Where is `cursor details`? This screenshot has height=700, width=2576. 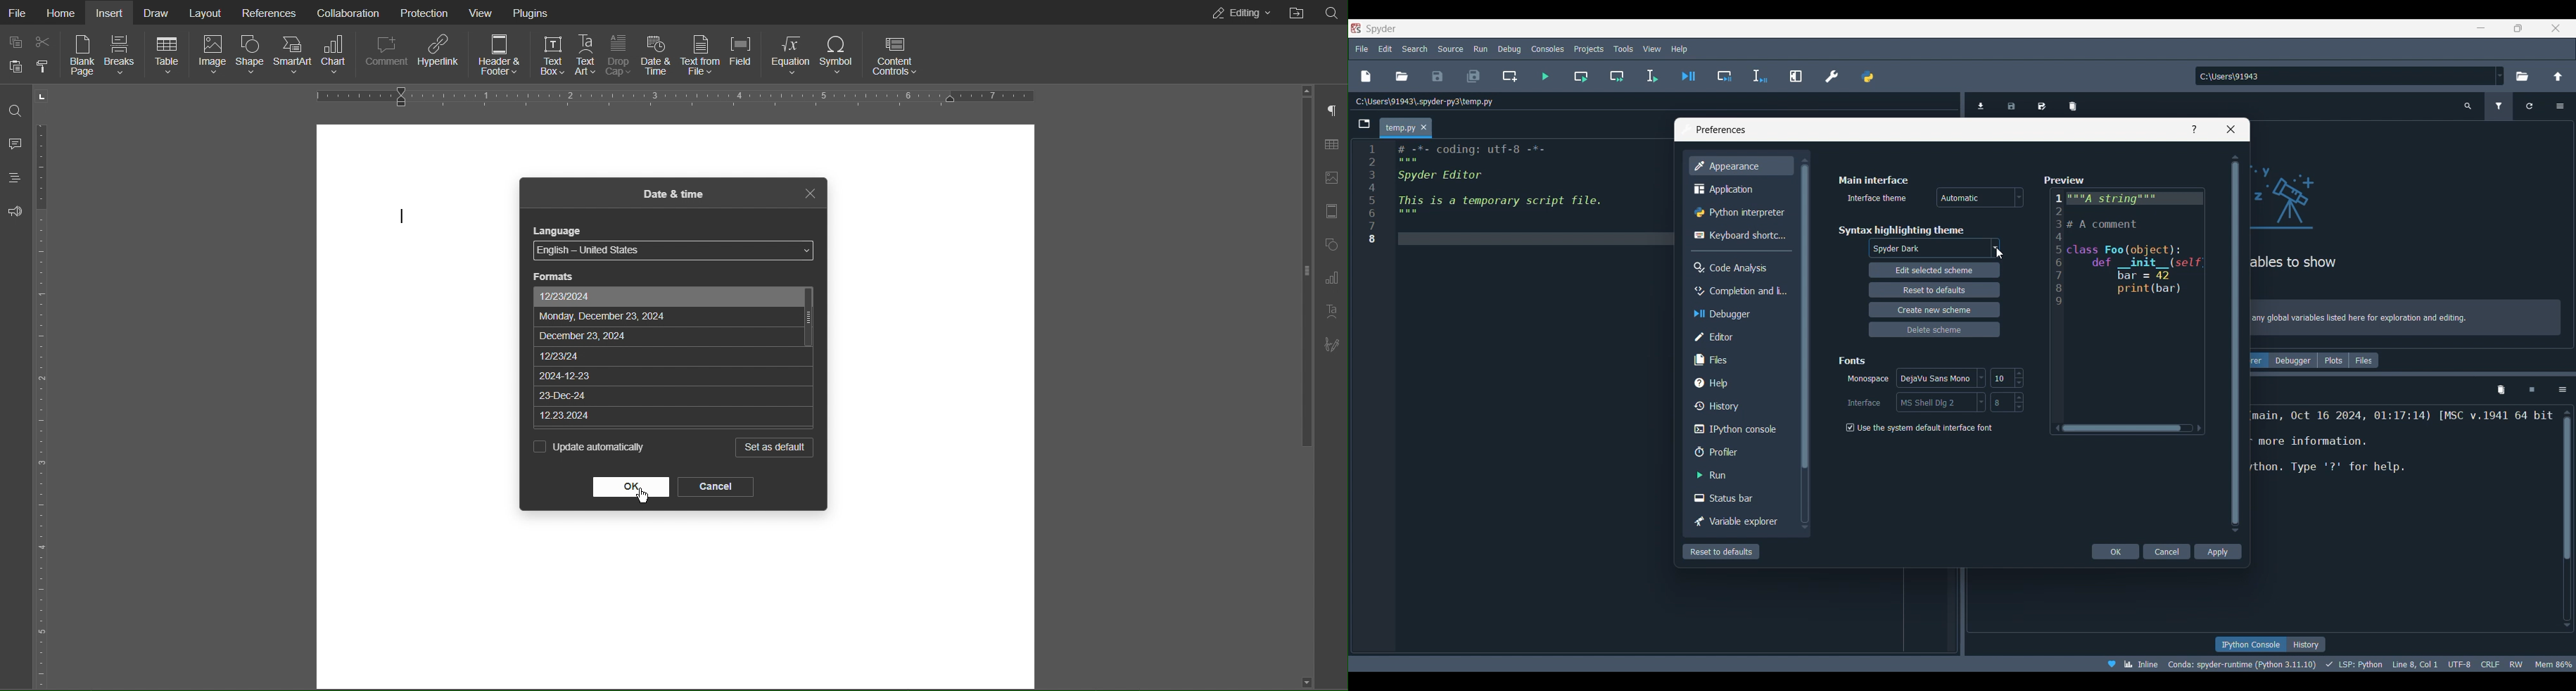 cursor details is located at coordinates (2414, 663).